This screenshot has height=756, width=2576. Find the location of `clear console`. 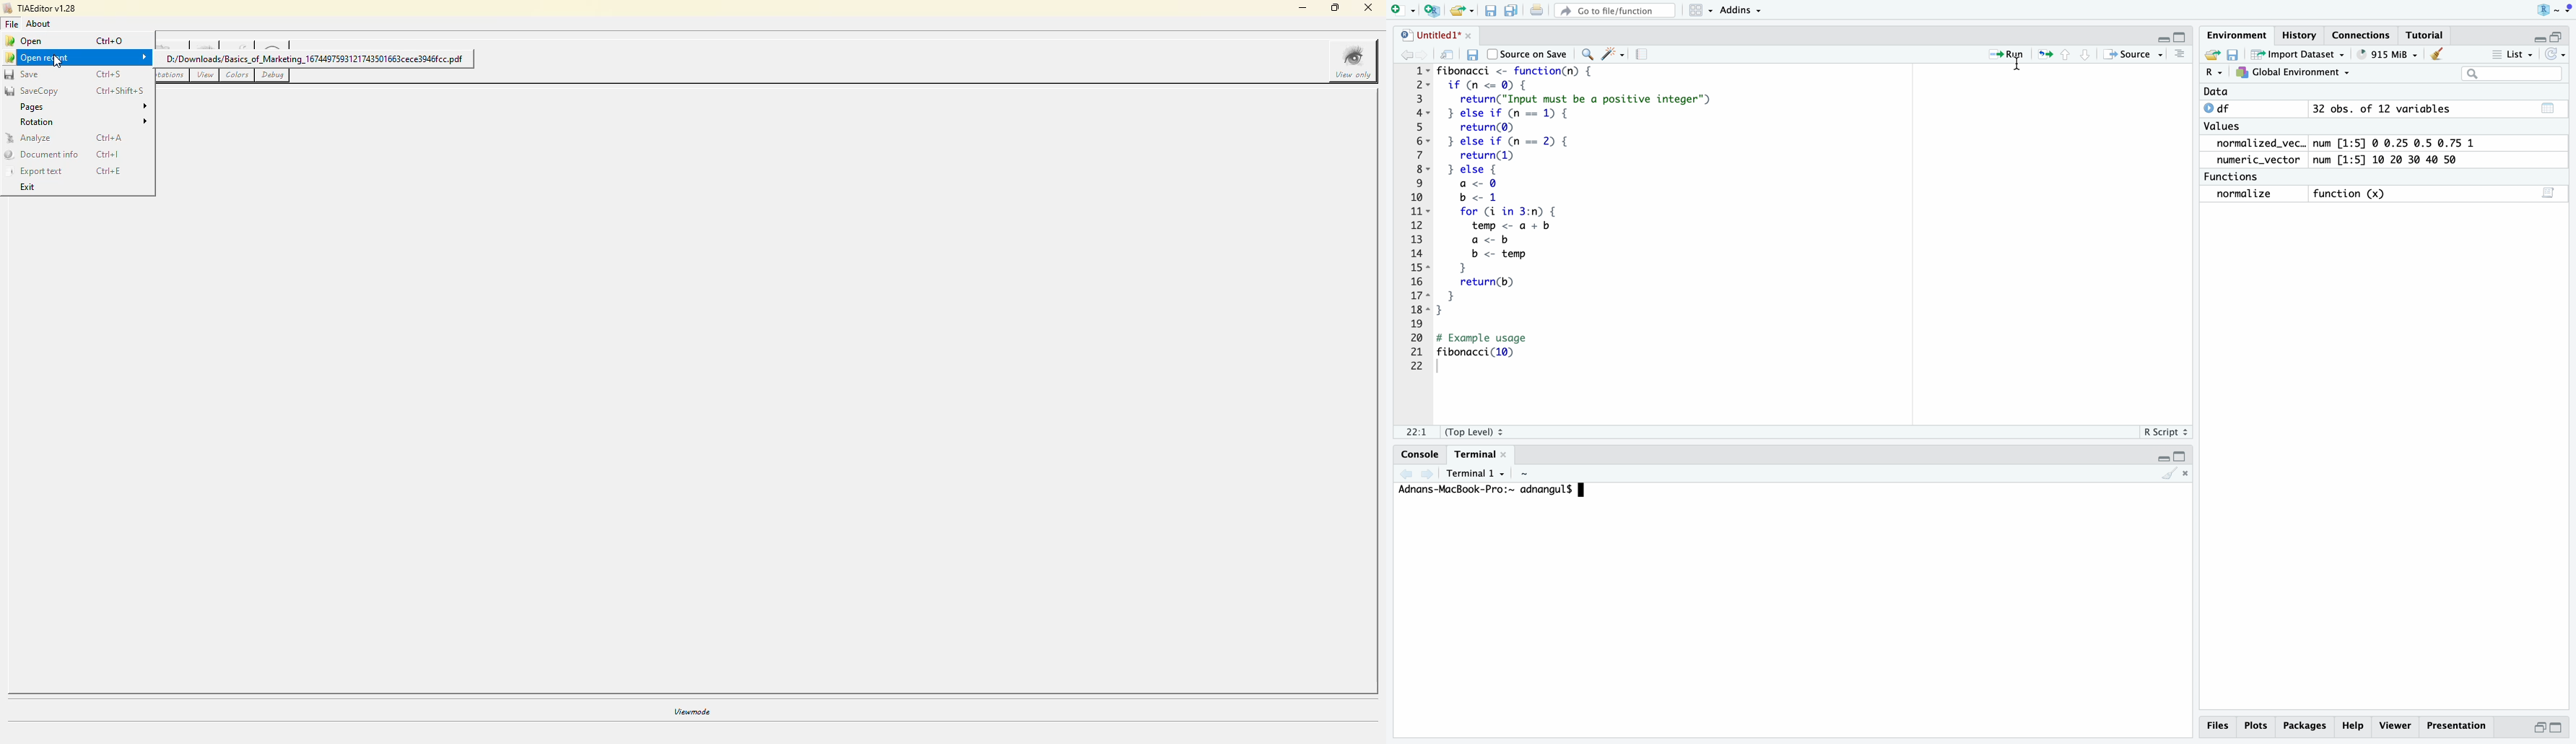

clear console is located at coordinates (2177, 54).